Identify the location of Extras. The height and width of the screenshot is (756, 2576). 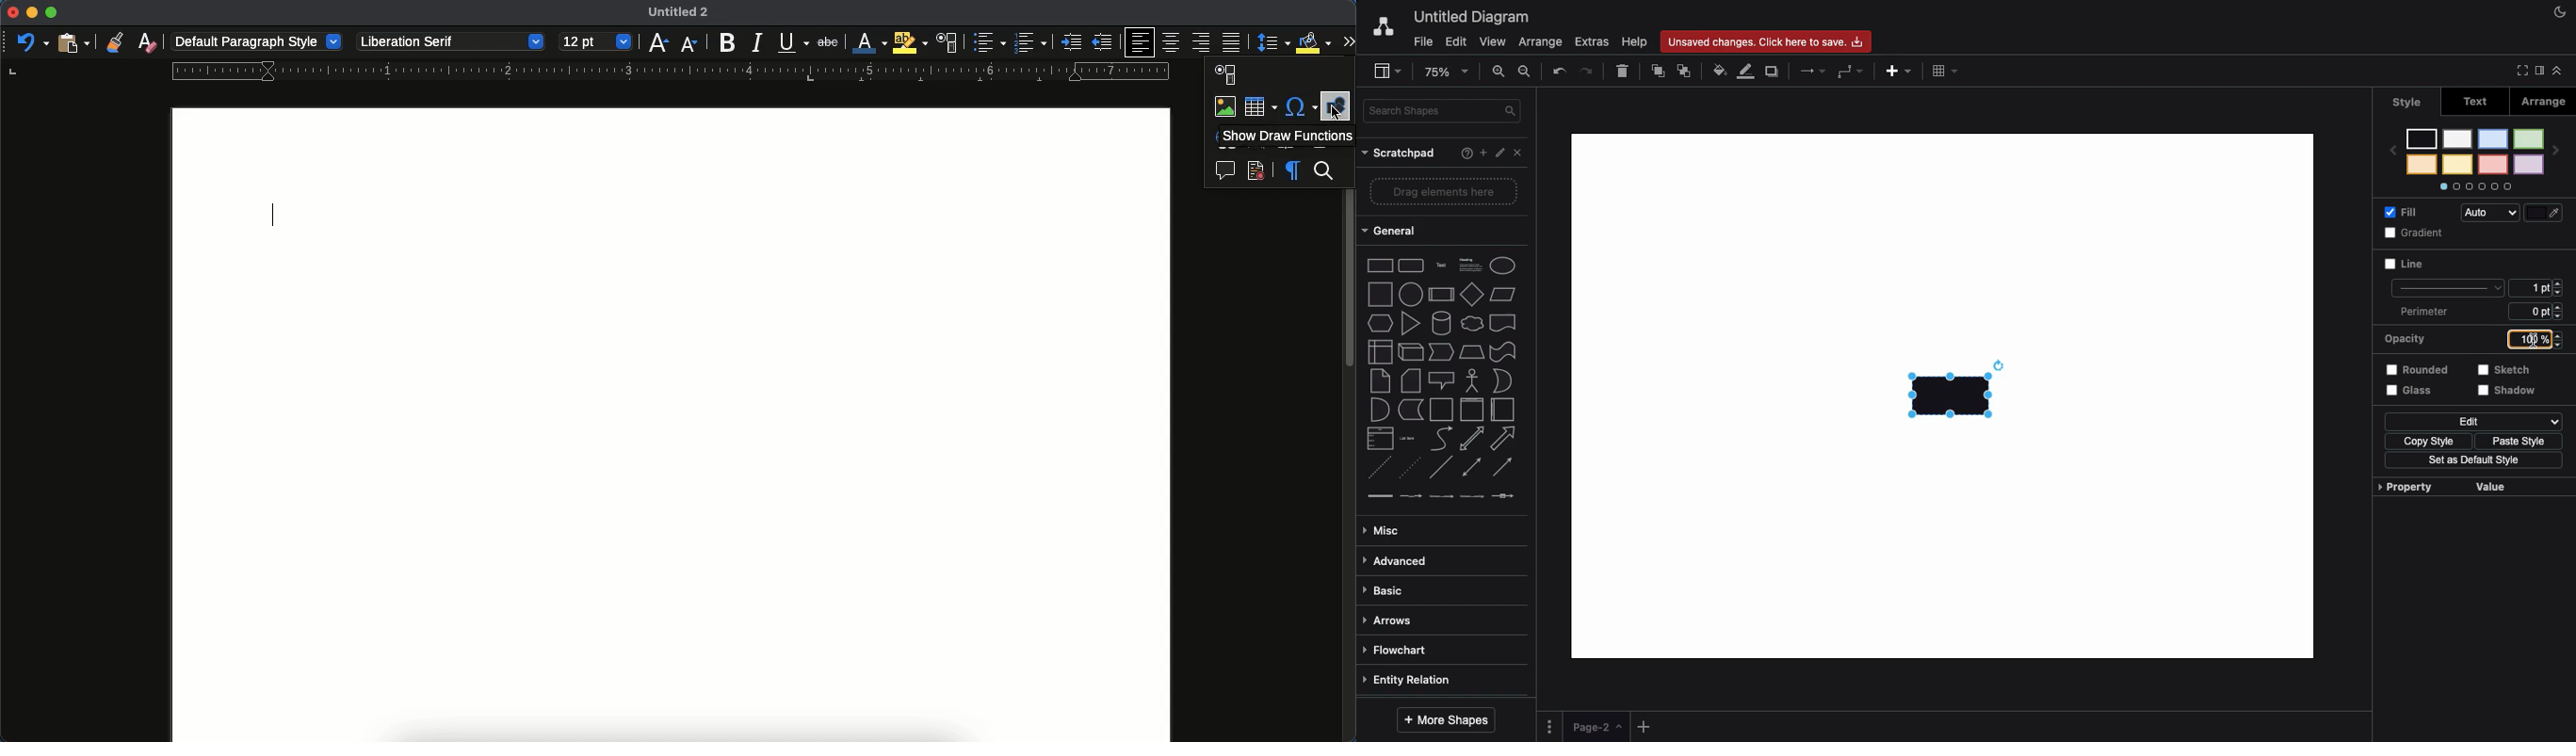
(1590, 42).